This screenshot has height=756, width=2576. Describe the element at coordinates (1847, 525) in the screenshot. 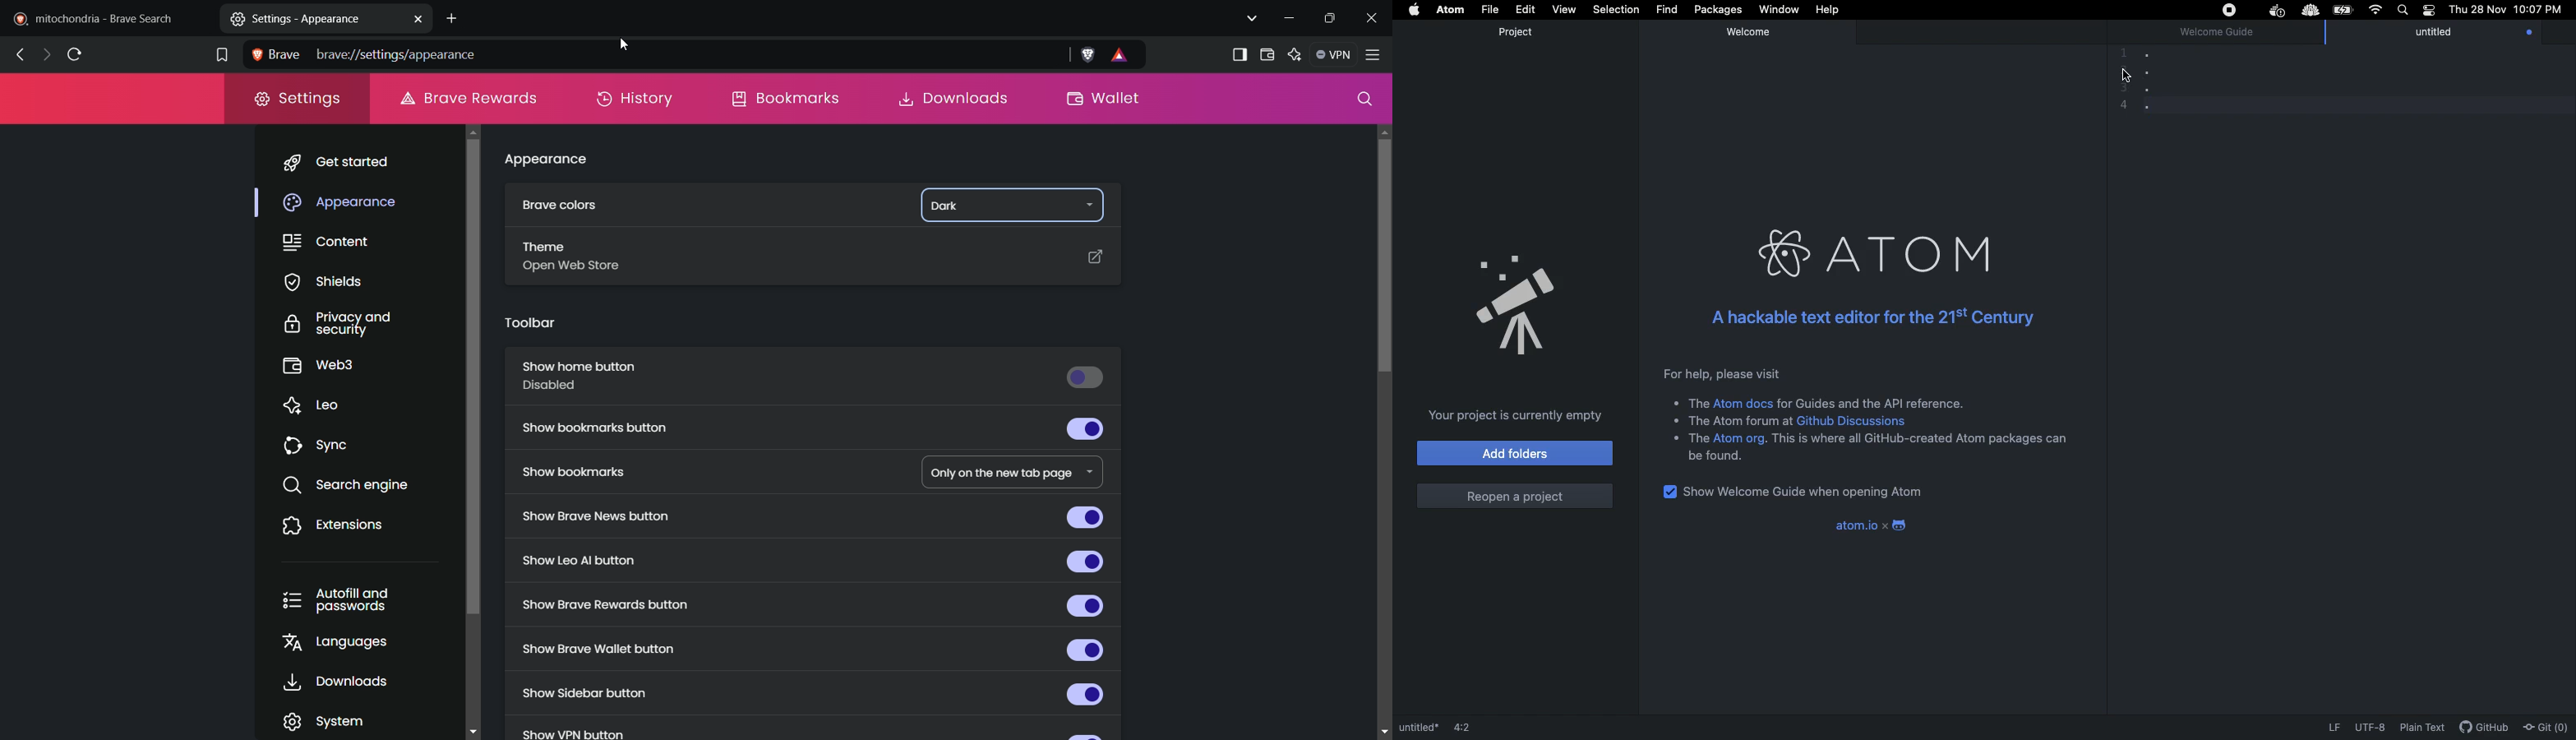

I see `atom.io` at that location.